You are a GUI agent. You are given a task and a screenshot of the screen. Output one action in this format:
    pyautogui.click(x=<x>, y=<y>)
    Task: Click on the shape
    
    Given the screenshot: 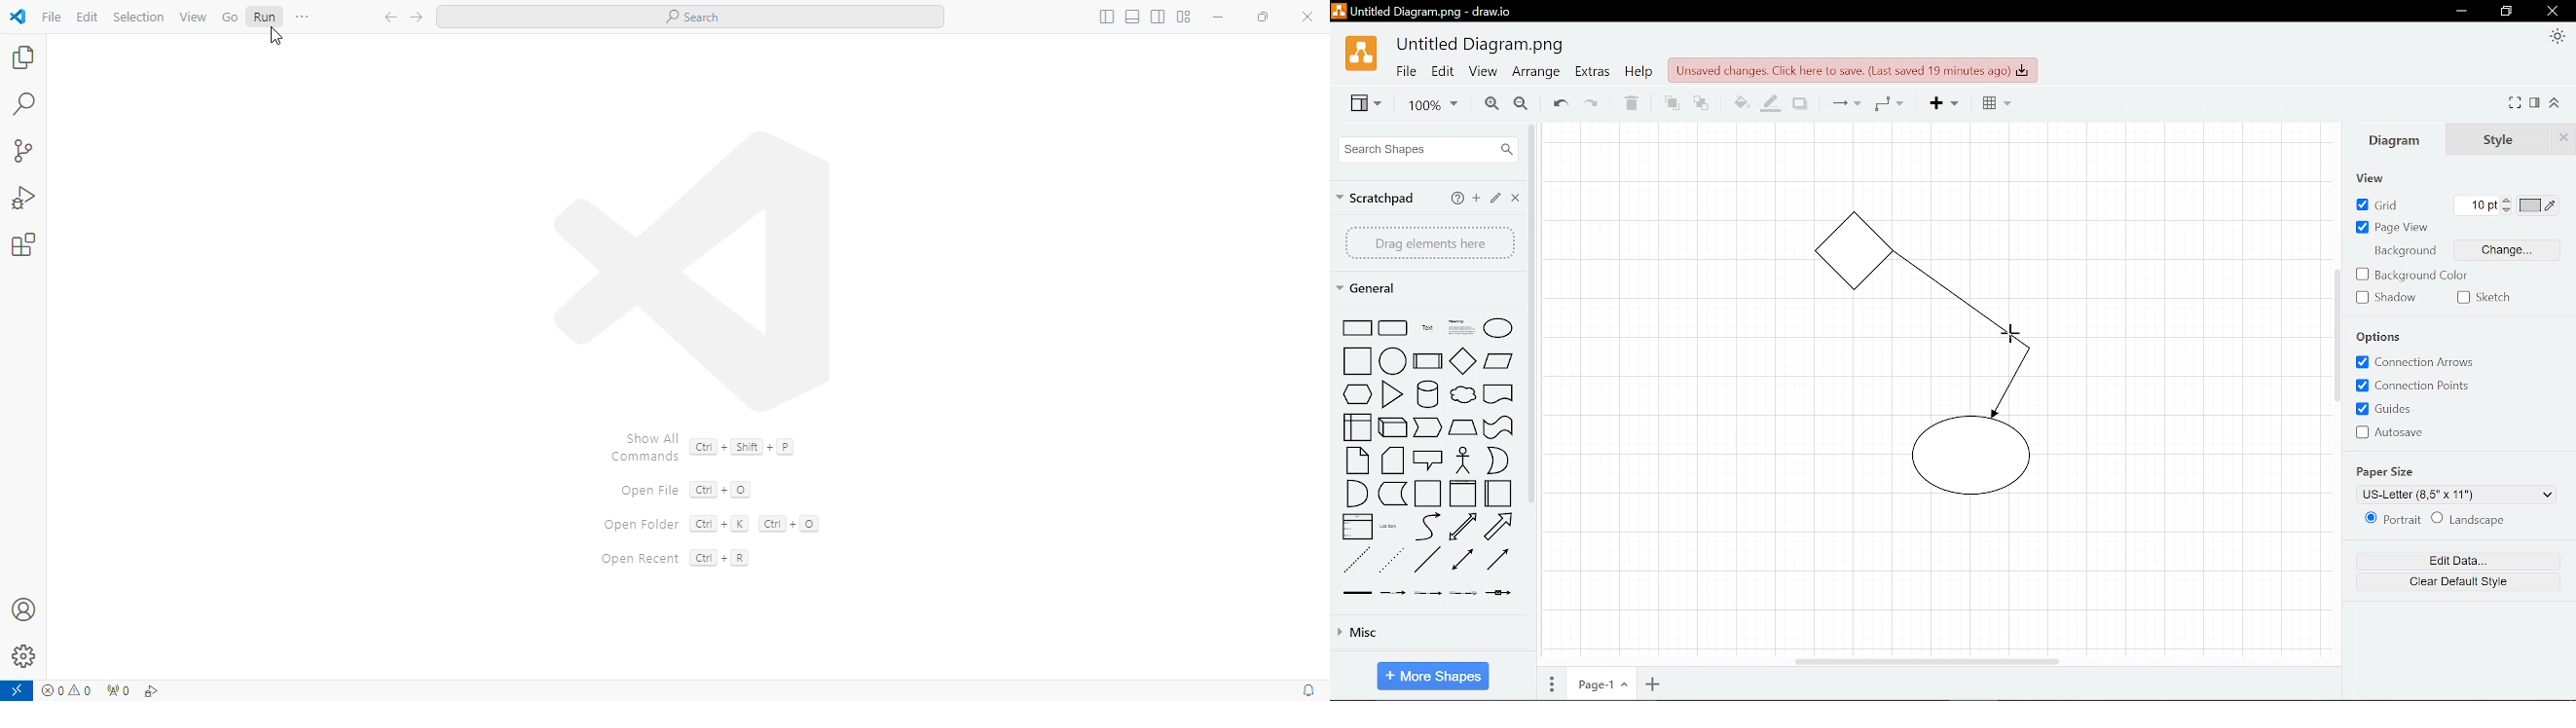 What is the action you would take?
    pyautogui.click(x=1466, y=397)
    